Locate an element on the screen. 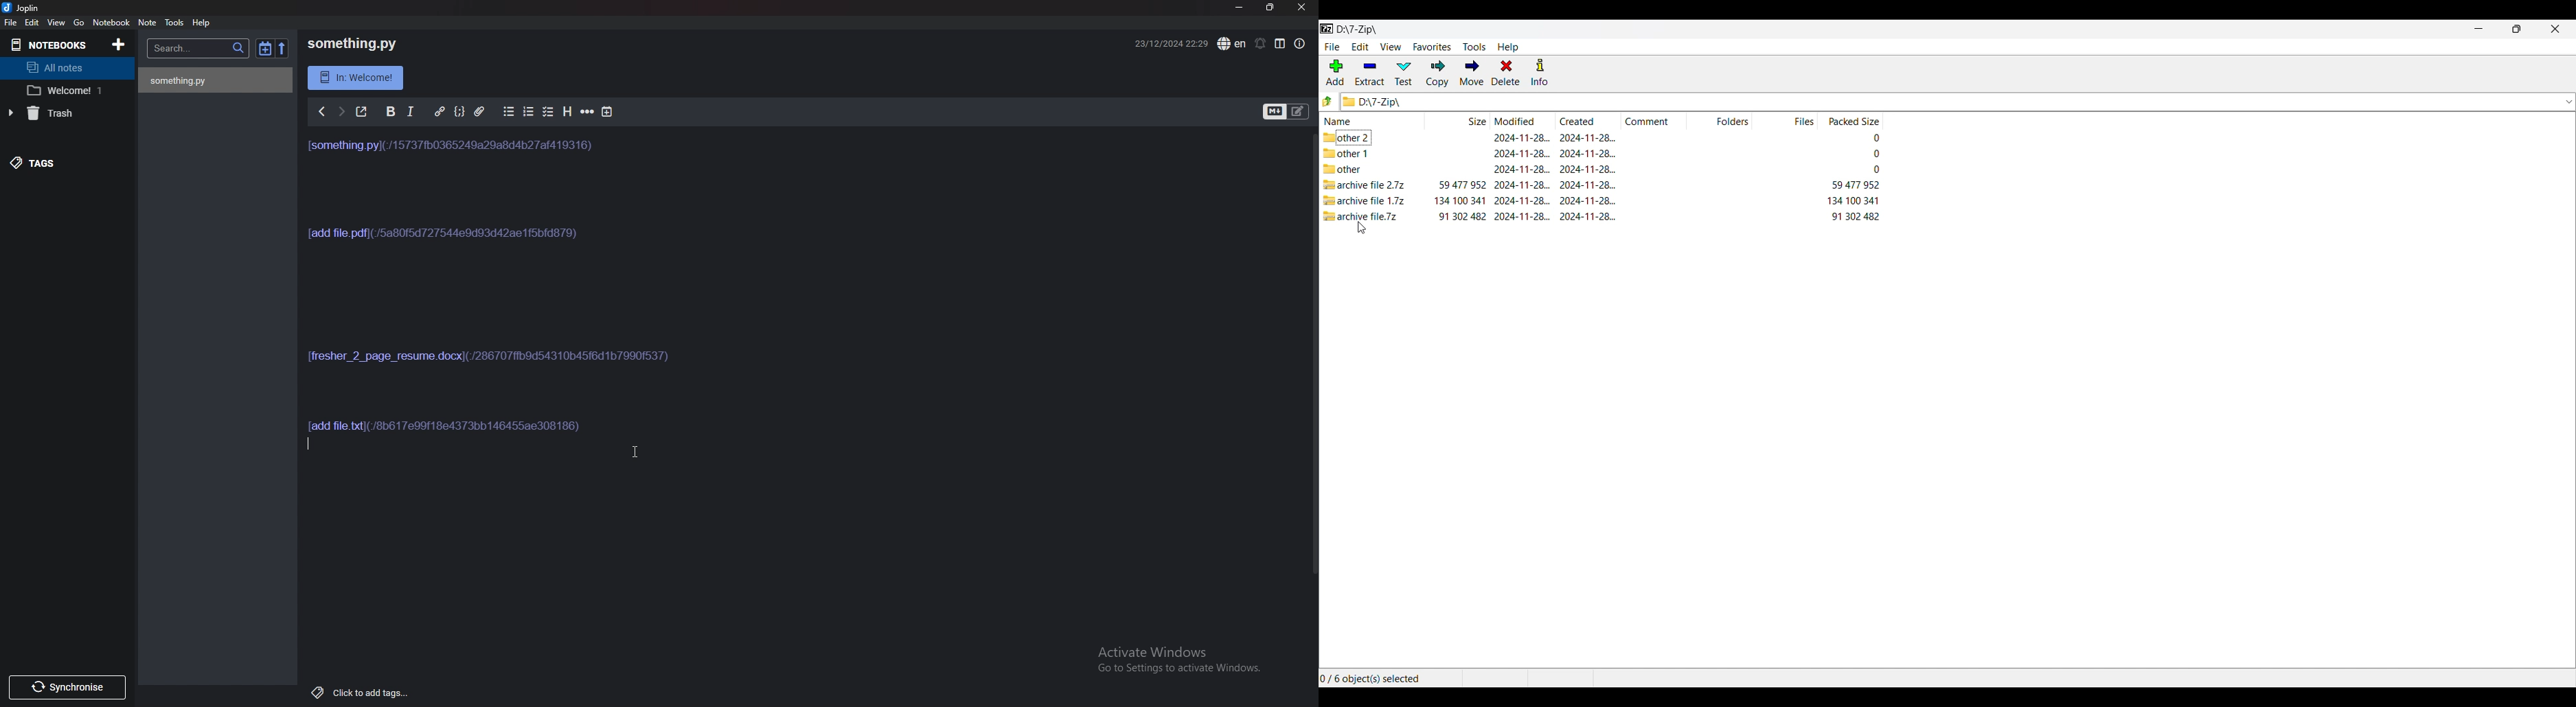 The height and width of the screenshot is (728, 2576). insert time is located at coordinates (608, 111).